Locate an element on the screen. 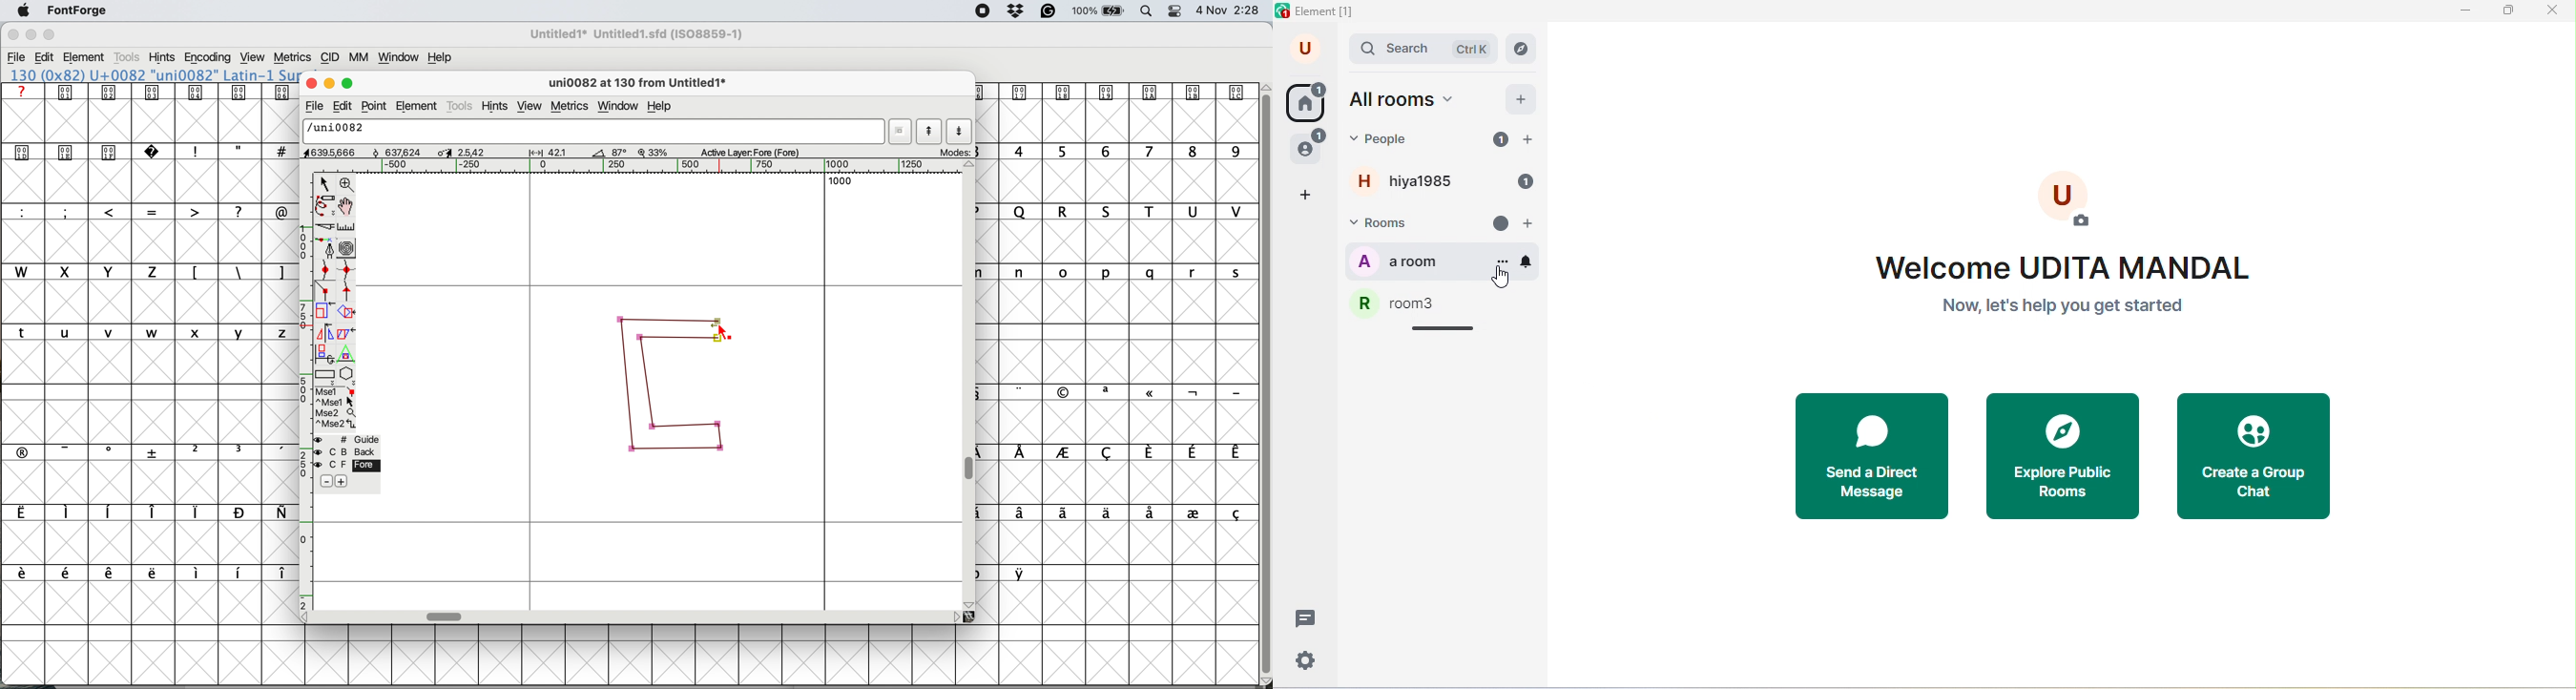  symbols is located at coordinates (152, 92).